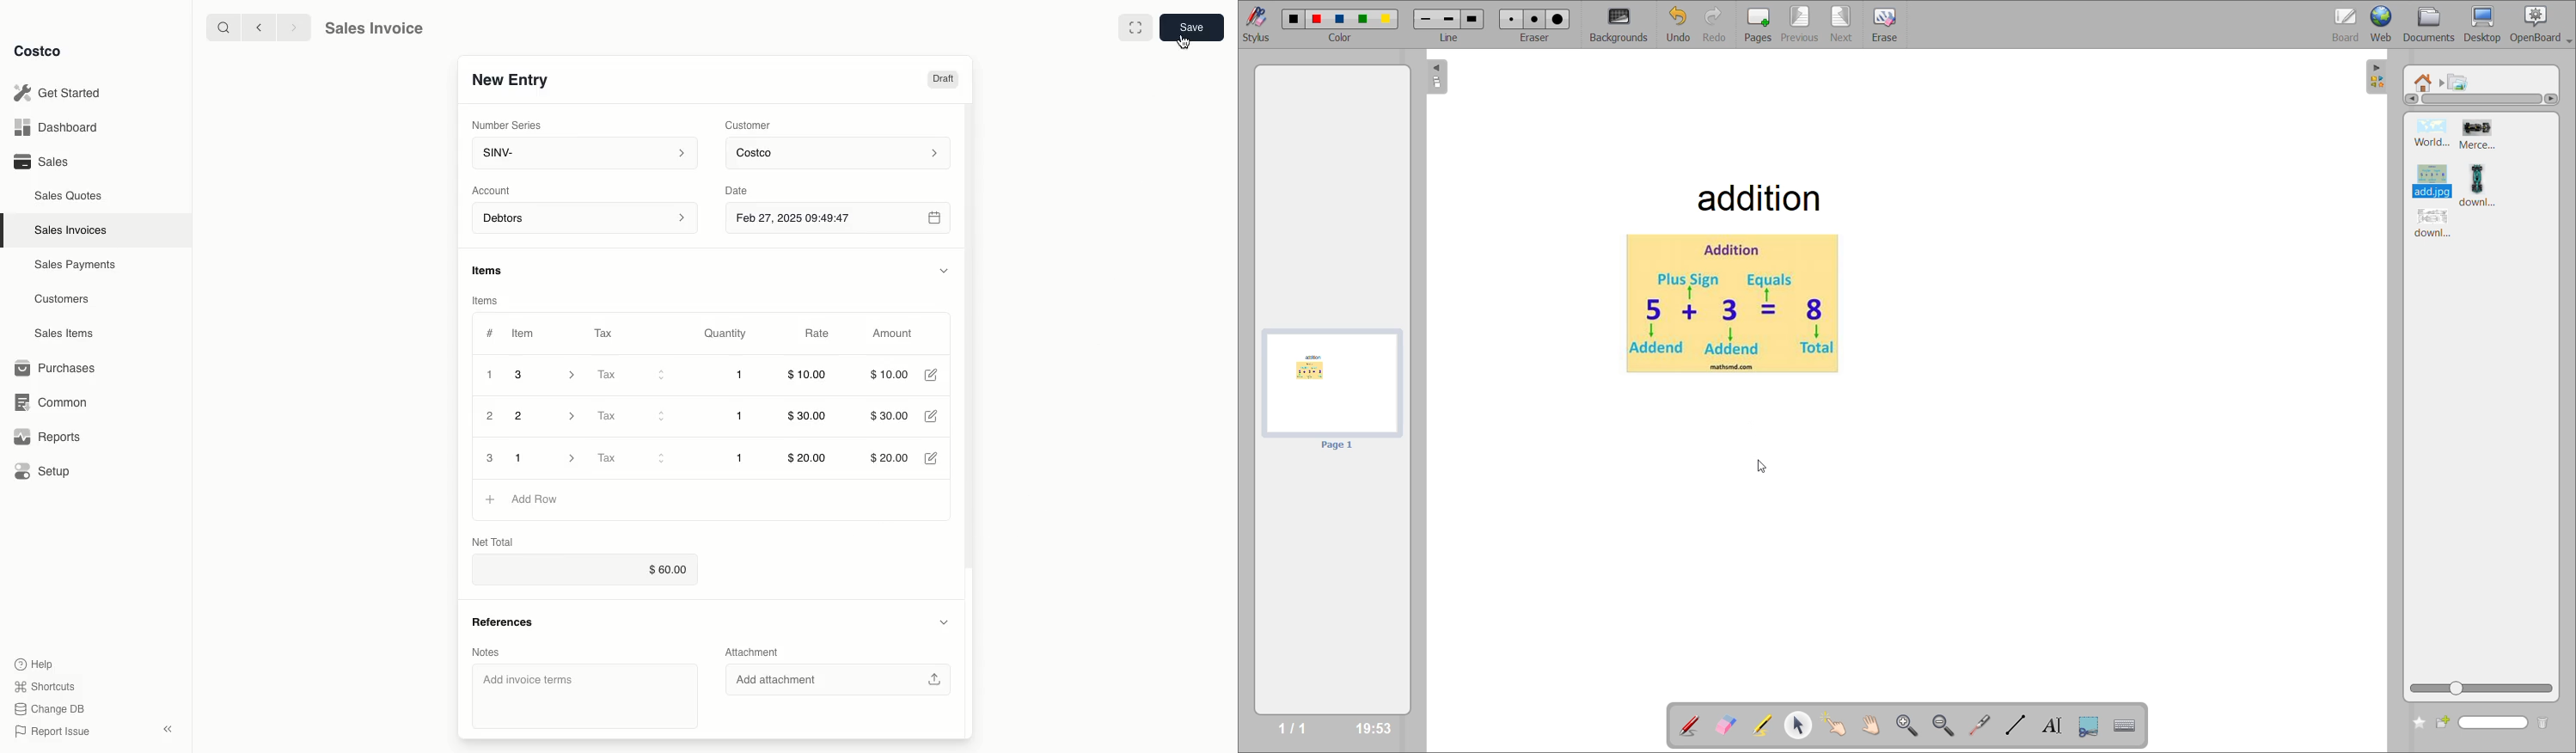 This screenshot has height=756, width=2576. What do you see at coordinates (510, 80) in the screenshot?
I see `New Entry` at bounding box center [510, 80].